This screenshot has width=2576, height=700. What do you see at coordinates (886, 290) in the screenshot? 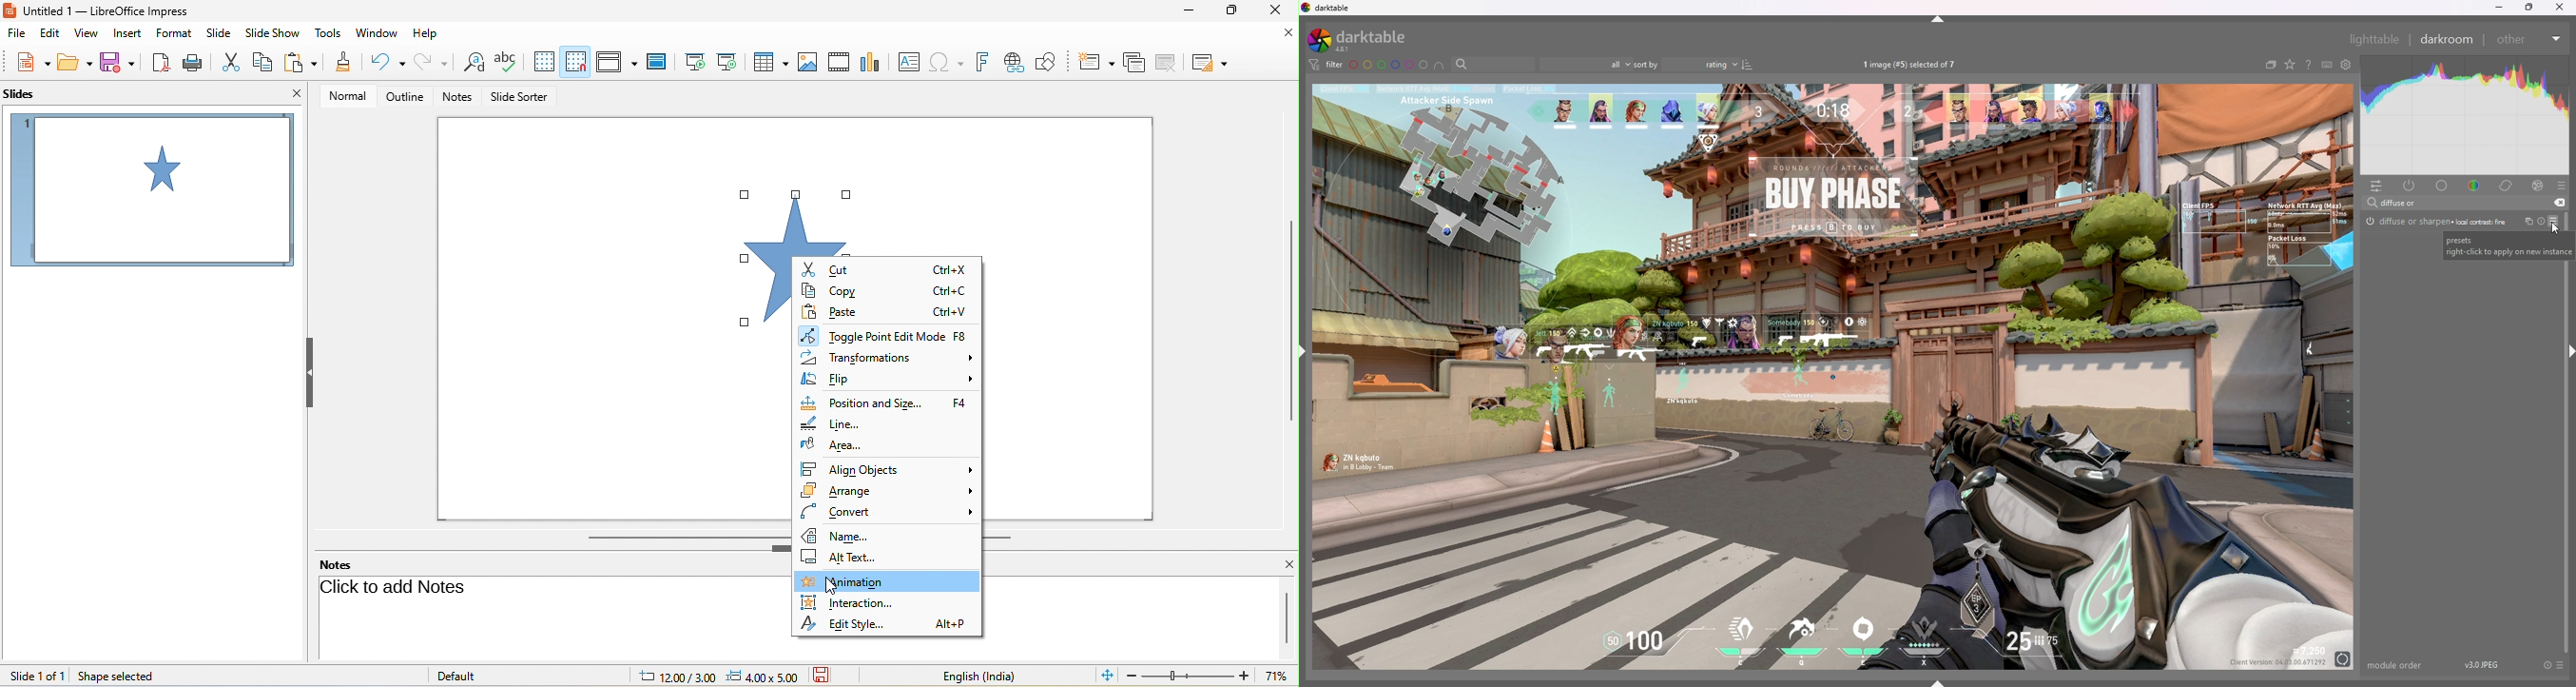
I see `copy` at bounding box center [886, 290].